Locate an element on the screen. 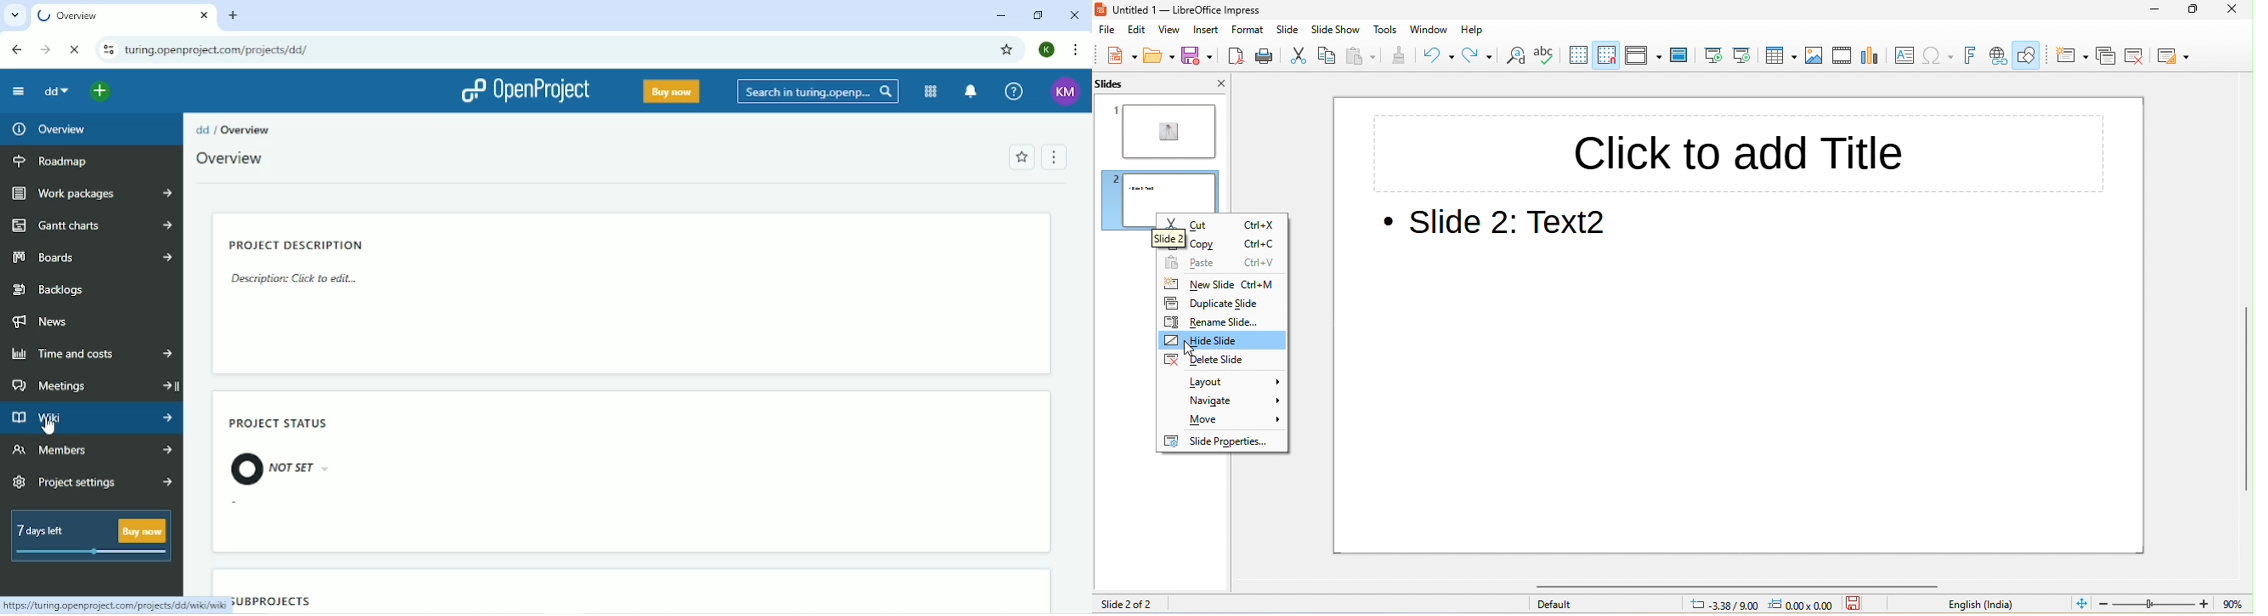  NOT SET is located at coordinates (274, 468).